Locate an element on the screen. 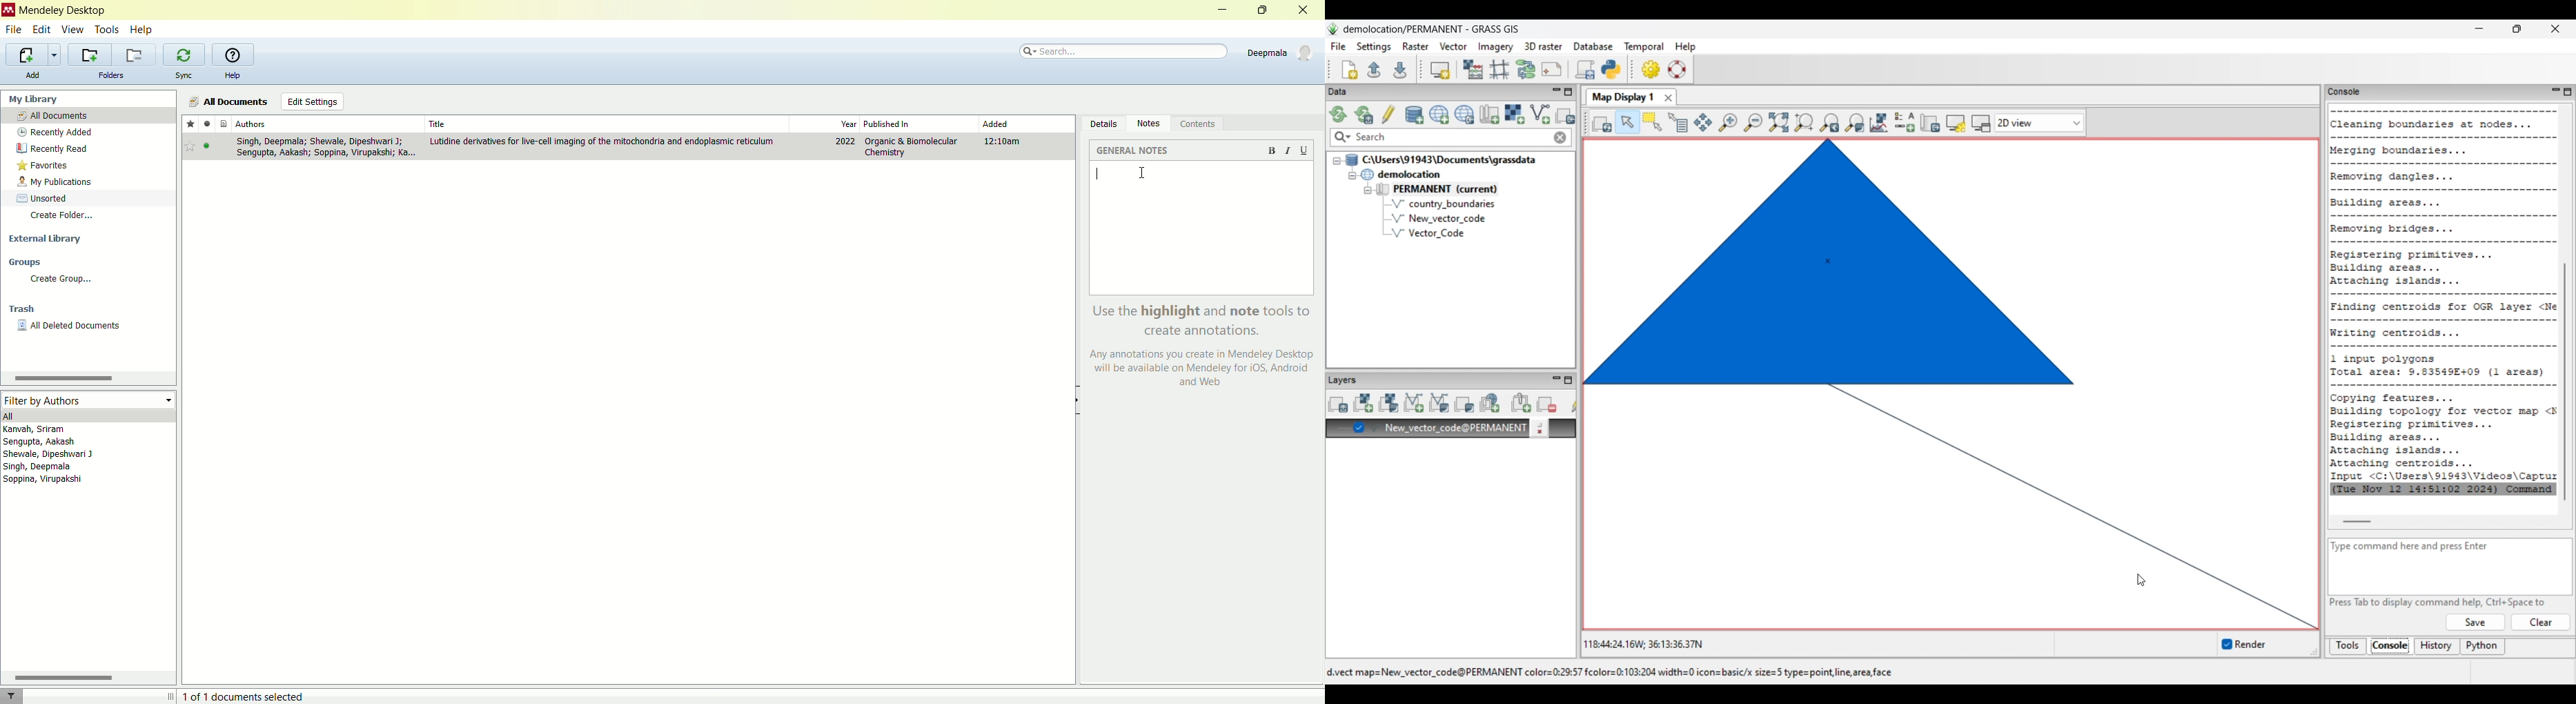 This screenshot has height=728, width=2576. trash is located at coordinates (88, 309).